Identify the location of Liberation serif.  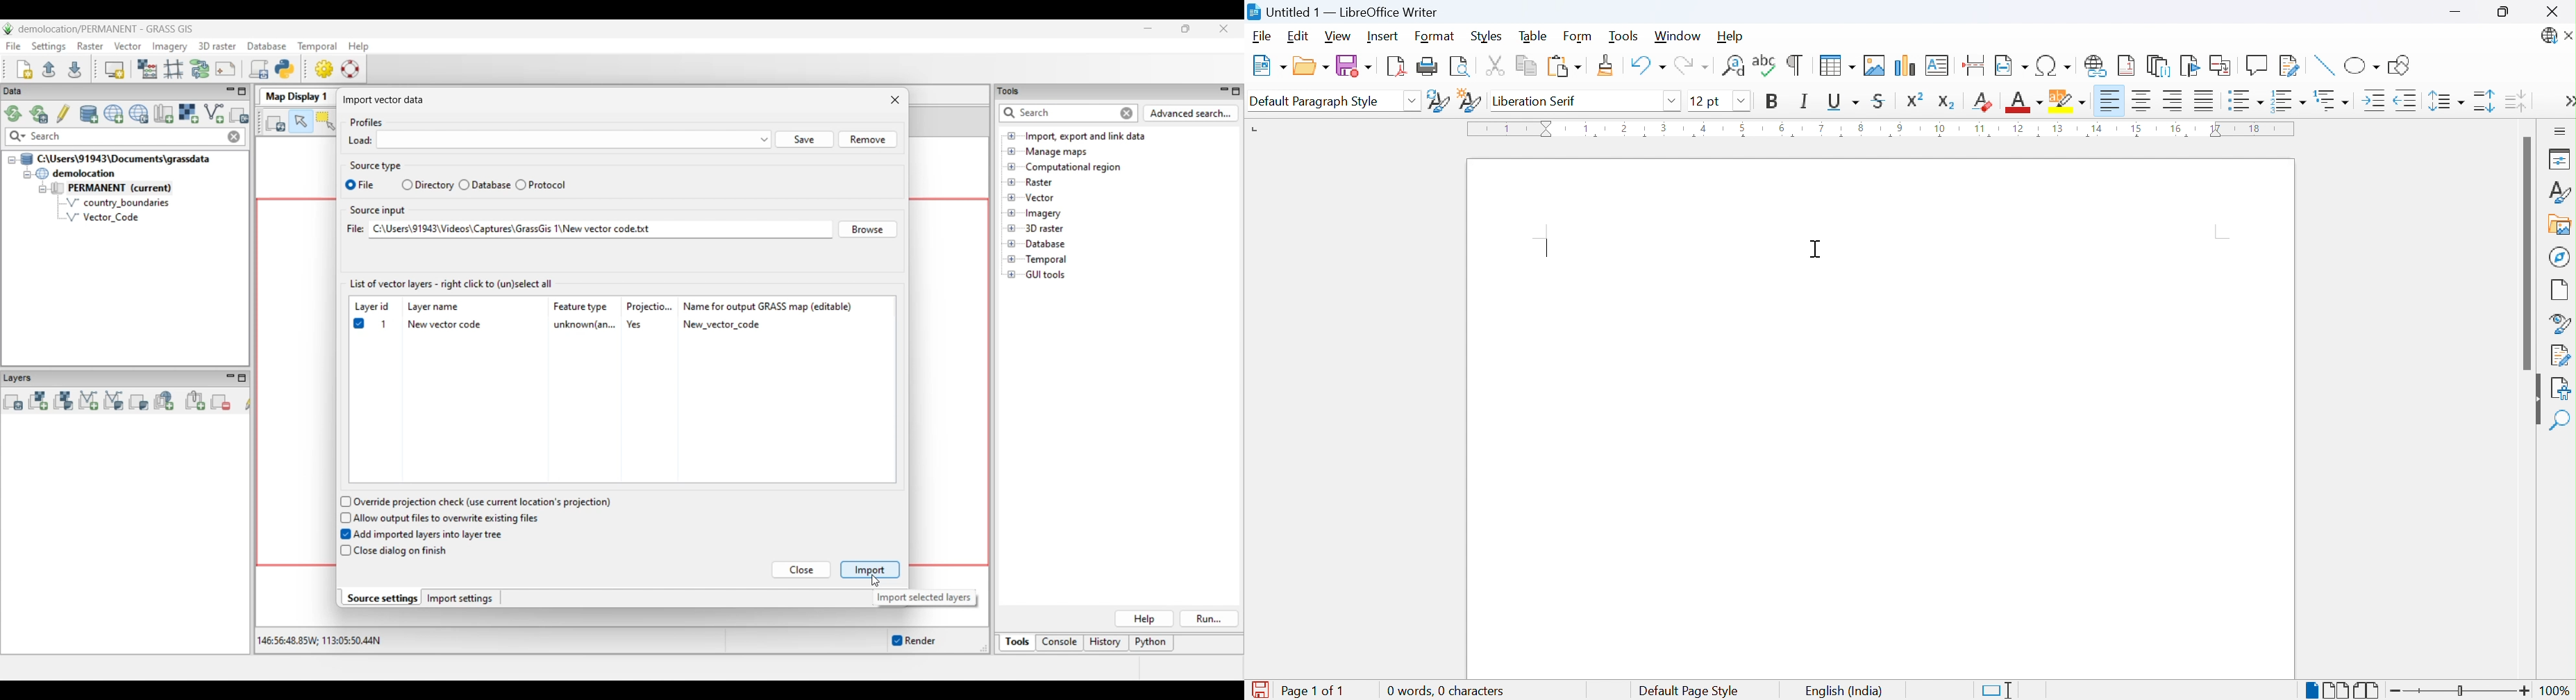
(1538, 101).